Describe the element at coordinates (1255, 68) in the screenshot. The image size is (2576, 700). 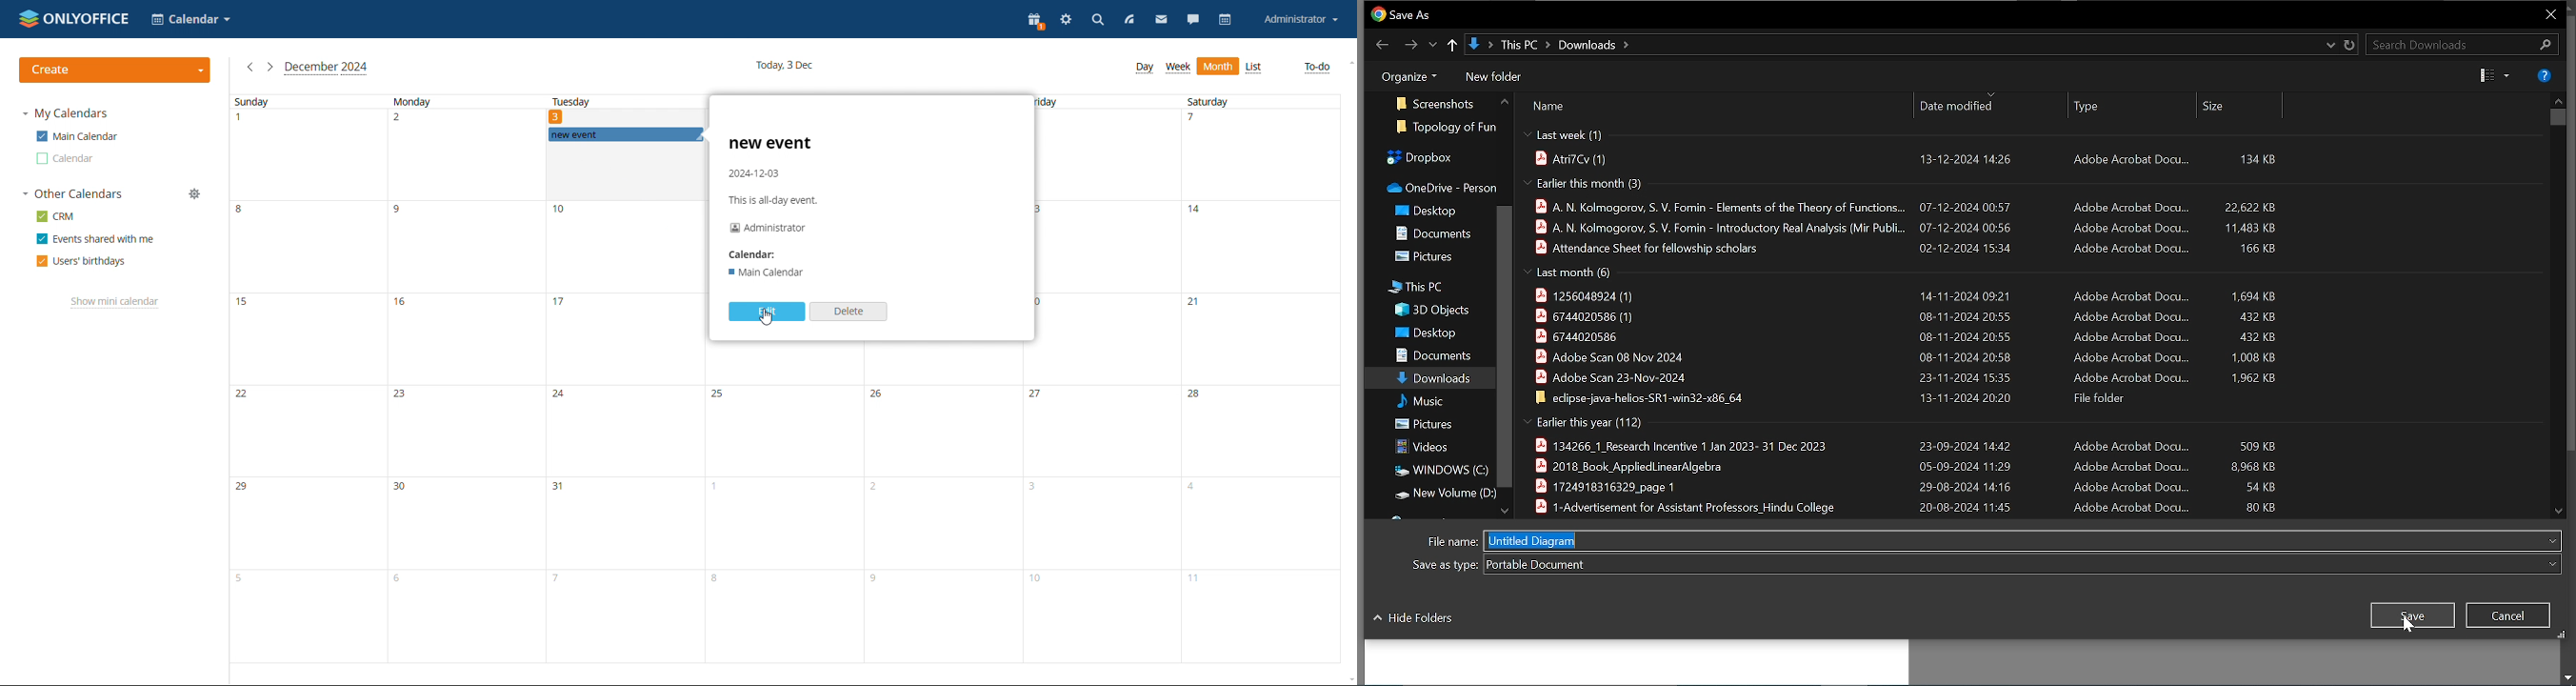
I see `list view` at that location.